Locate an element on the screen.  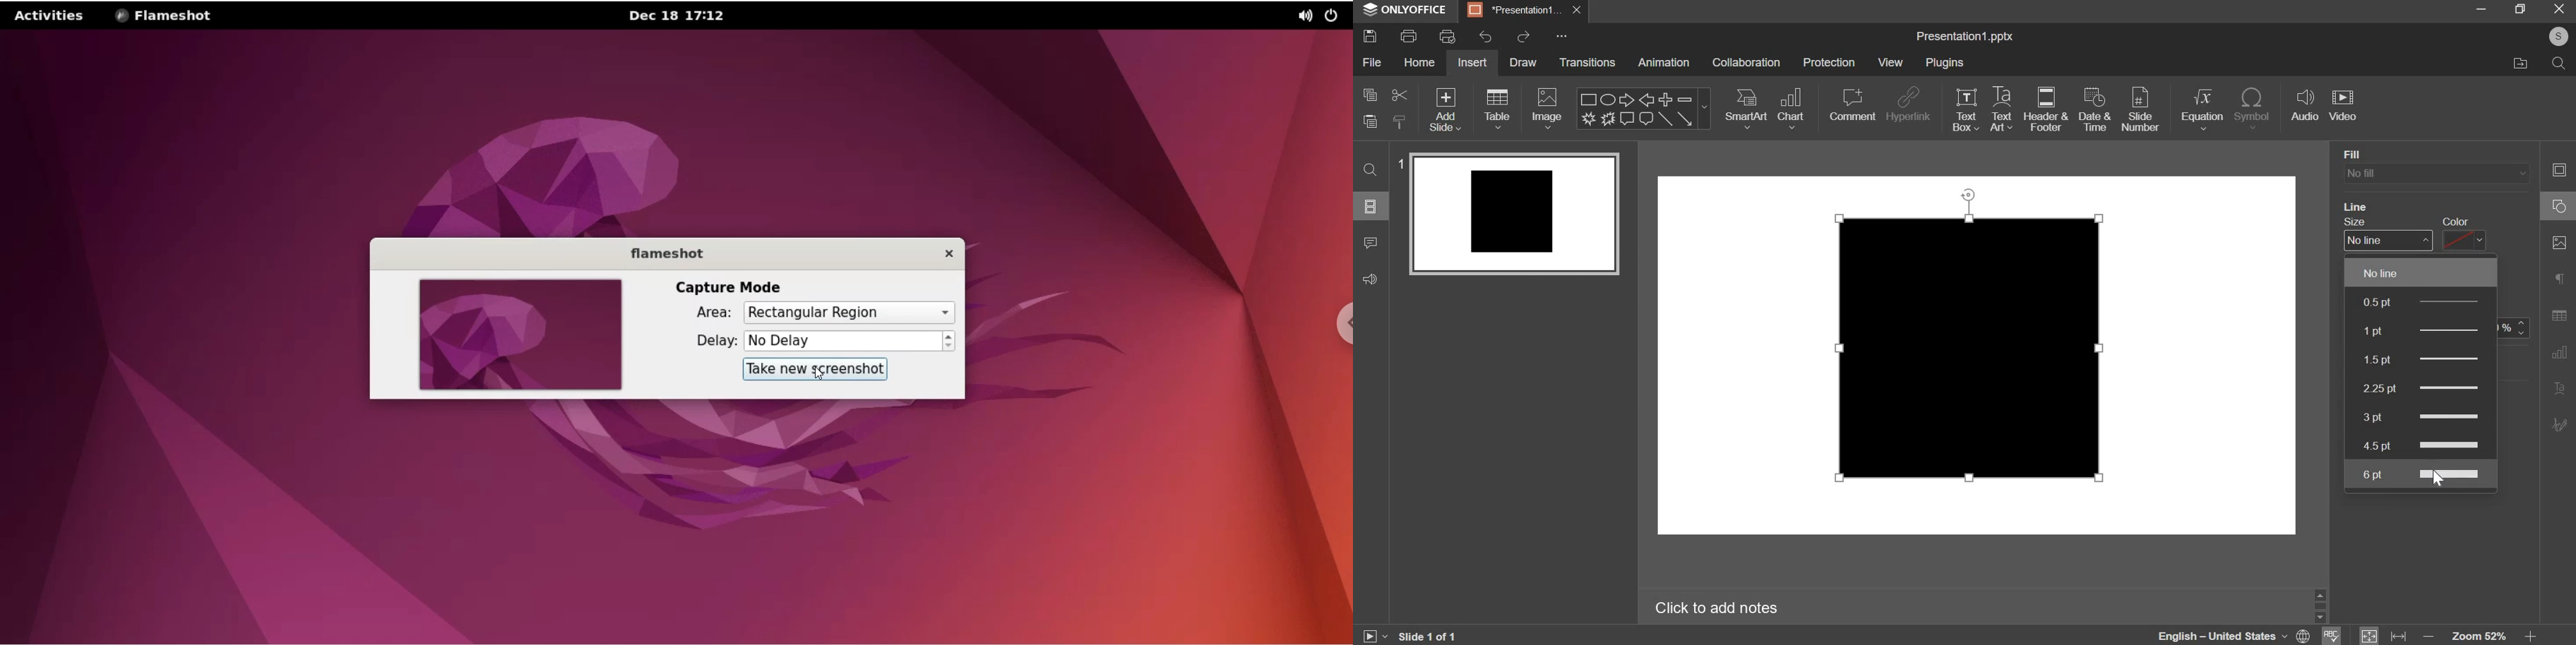
Comment is located at coordinates (1628, 119).